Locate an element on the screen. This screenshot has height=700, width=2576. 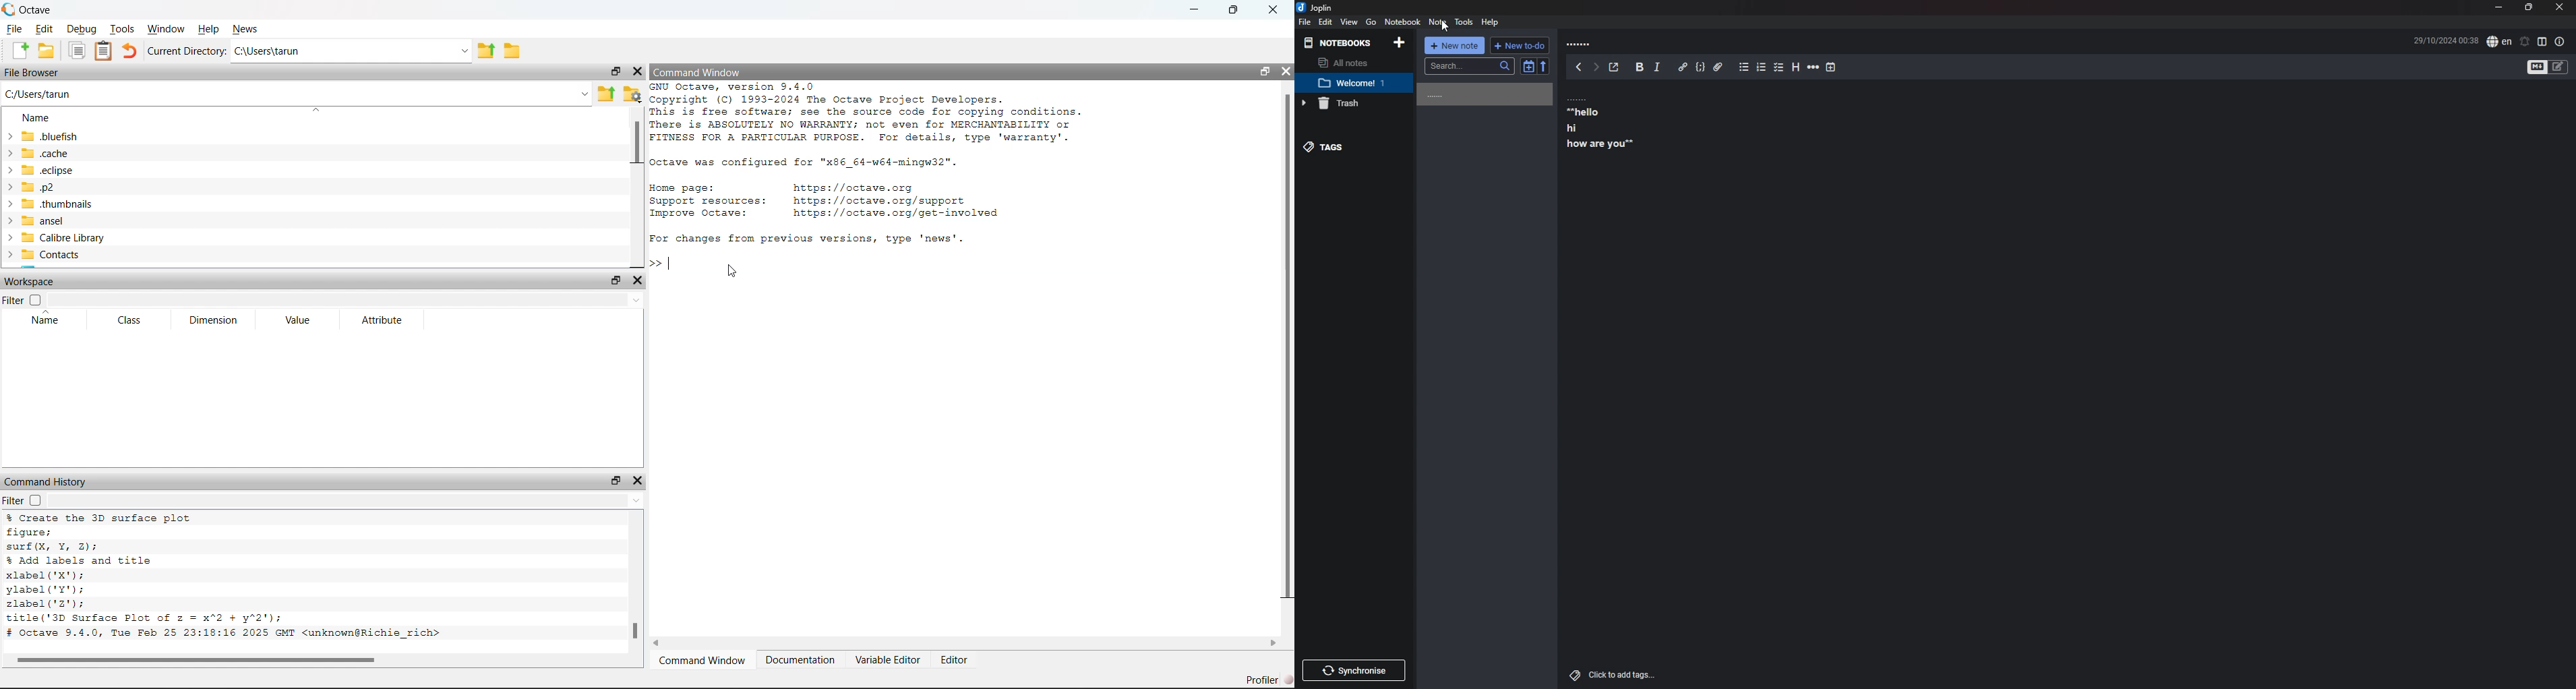
Italic is located at coordinates (1658, 68).